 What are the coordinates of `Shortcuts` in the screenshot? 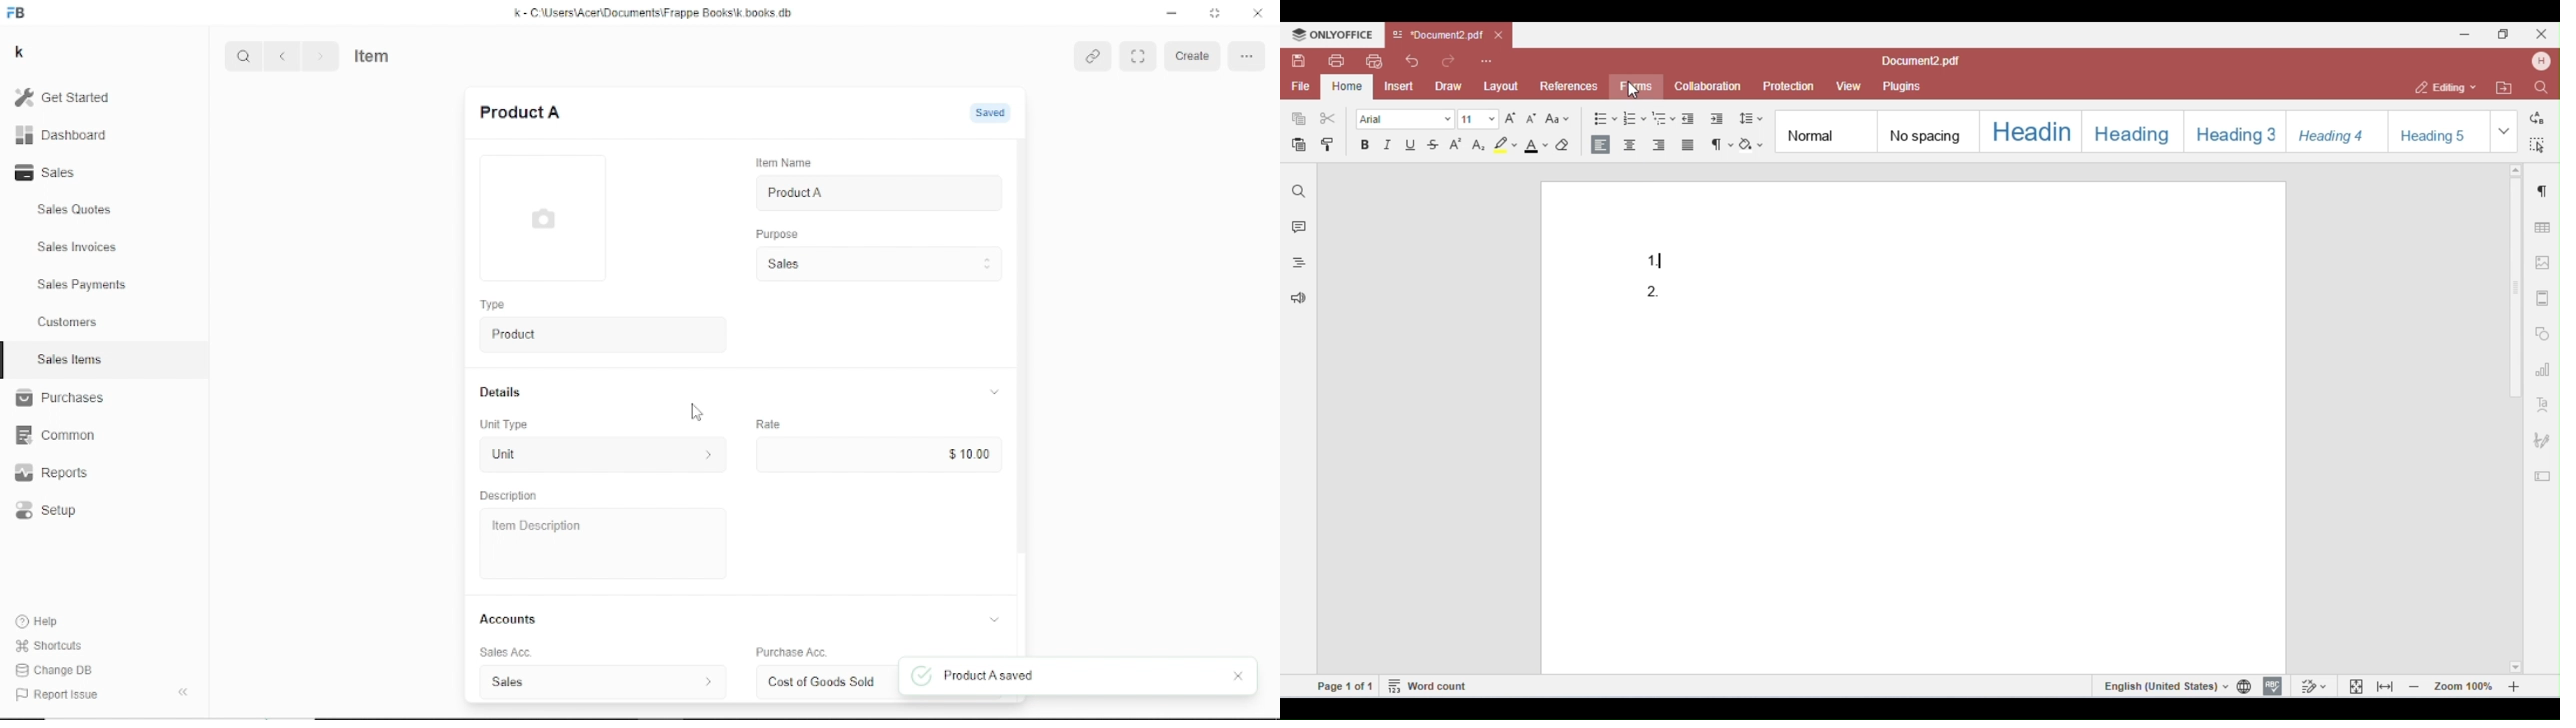 It's located at (51, 647).